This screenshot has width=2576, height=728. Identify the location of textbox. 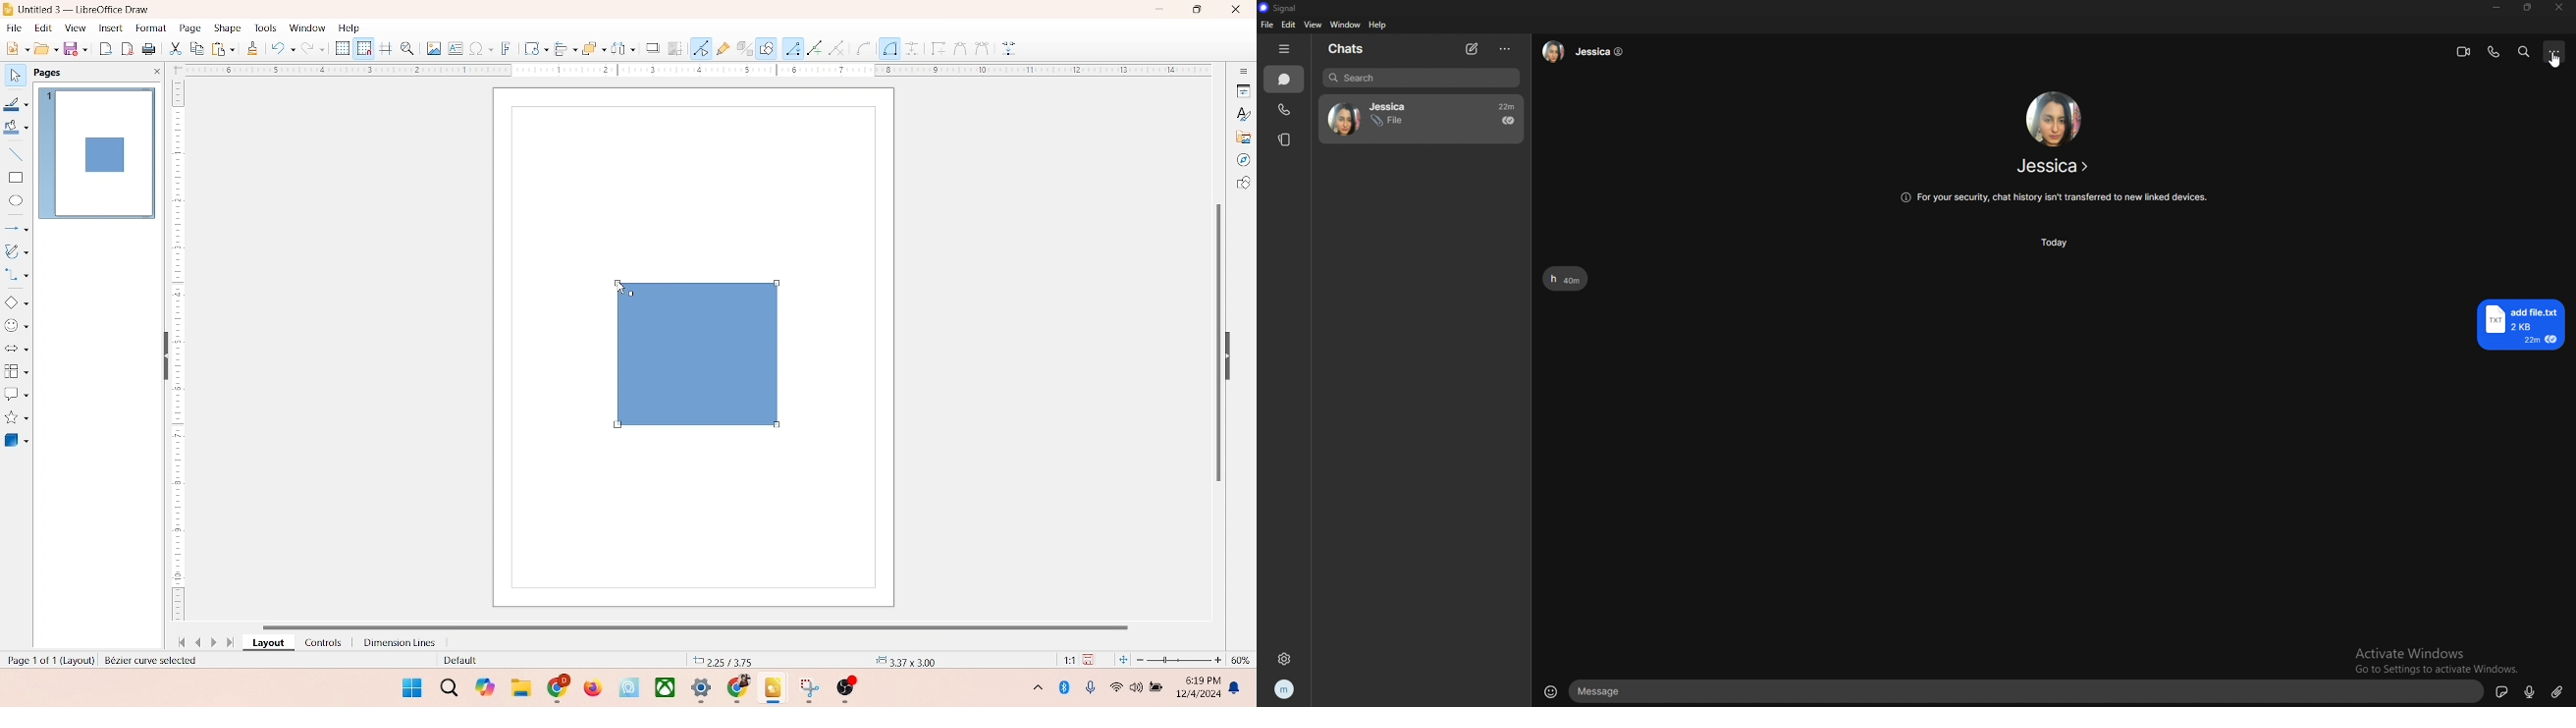
(455, 50).